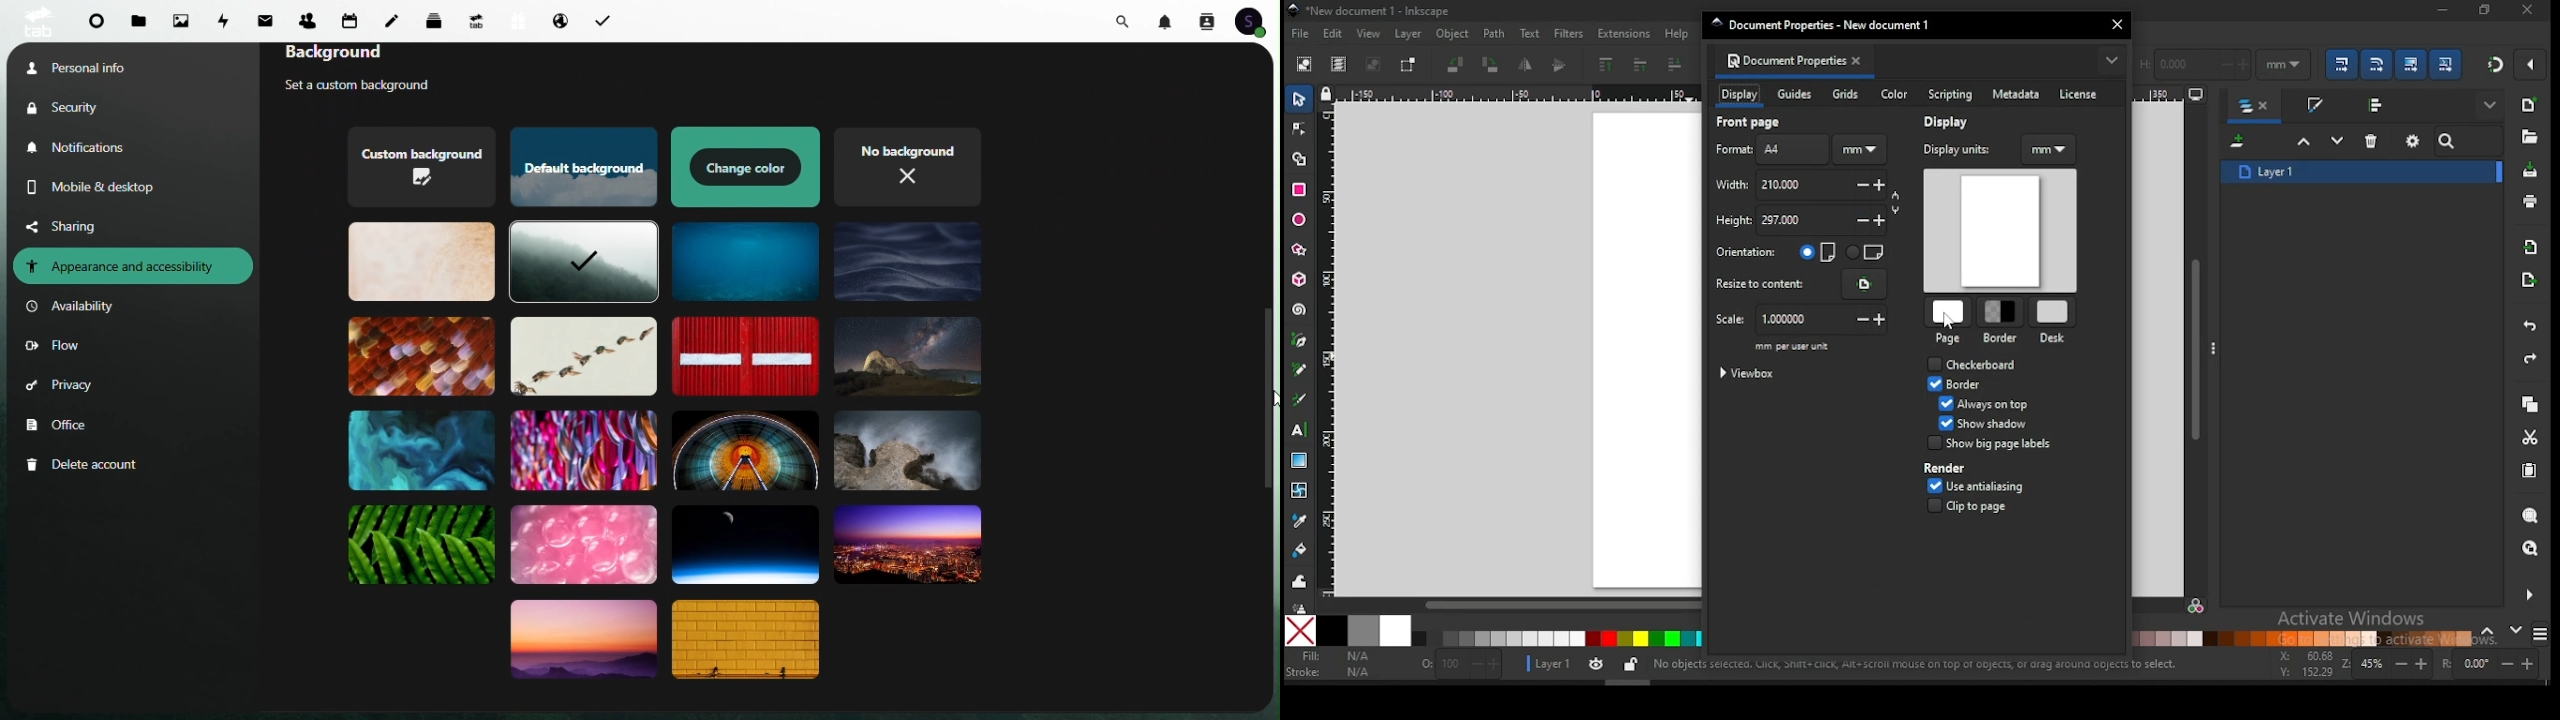  What do you see at coordinates (1300, 581) in the screenshot?
I see `tweak tool` at bounding box center [1300, 581].